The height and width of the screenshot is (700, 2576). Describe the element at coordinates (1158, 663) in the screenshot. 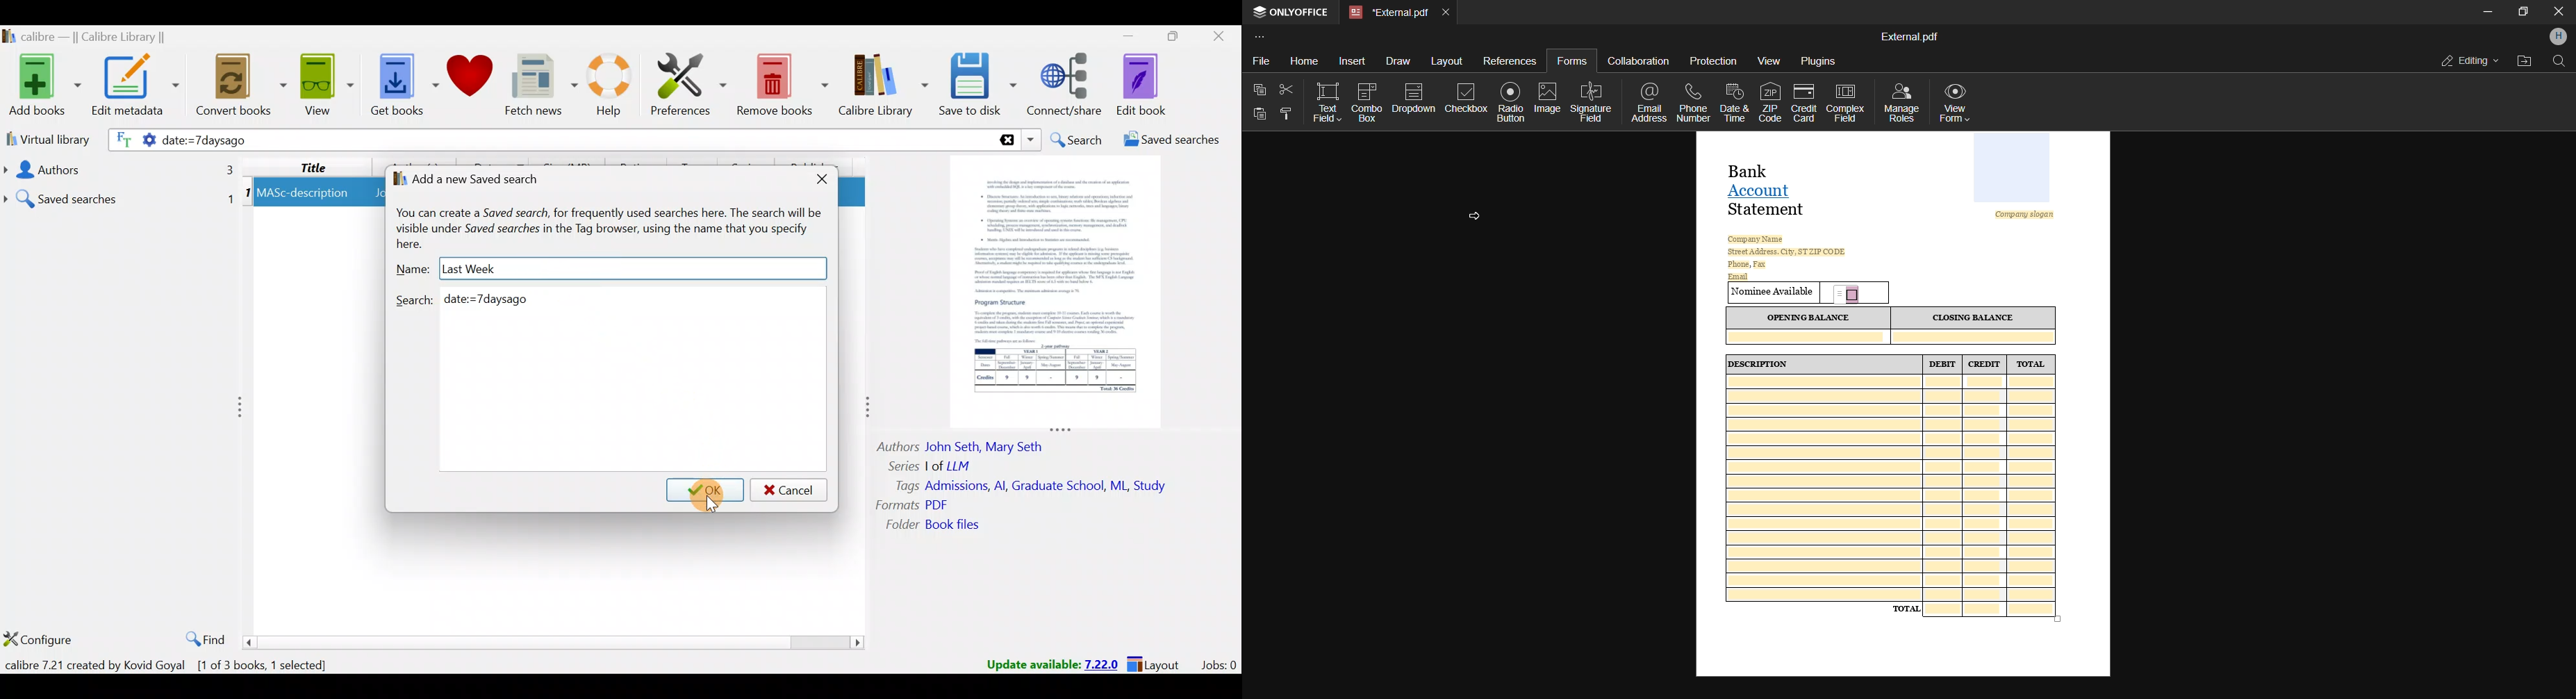

I see `Layout` at that location.